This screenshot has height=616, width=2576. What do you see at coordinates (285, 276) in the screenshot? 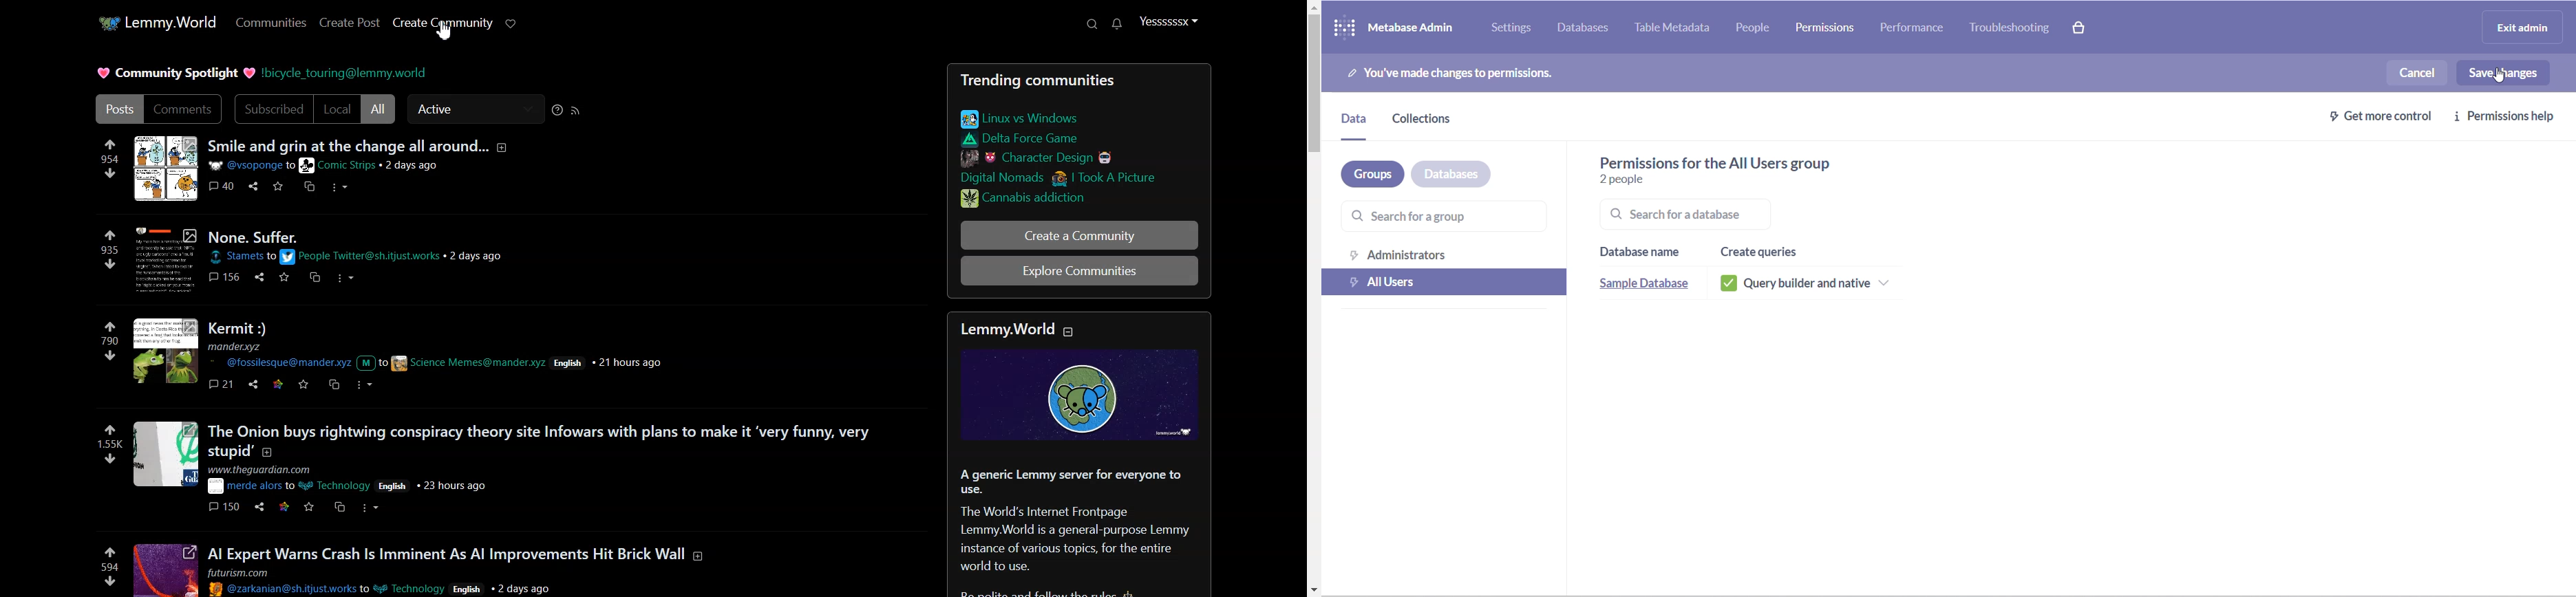
I see `save` at bounding box center [285, 276].